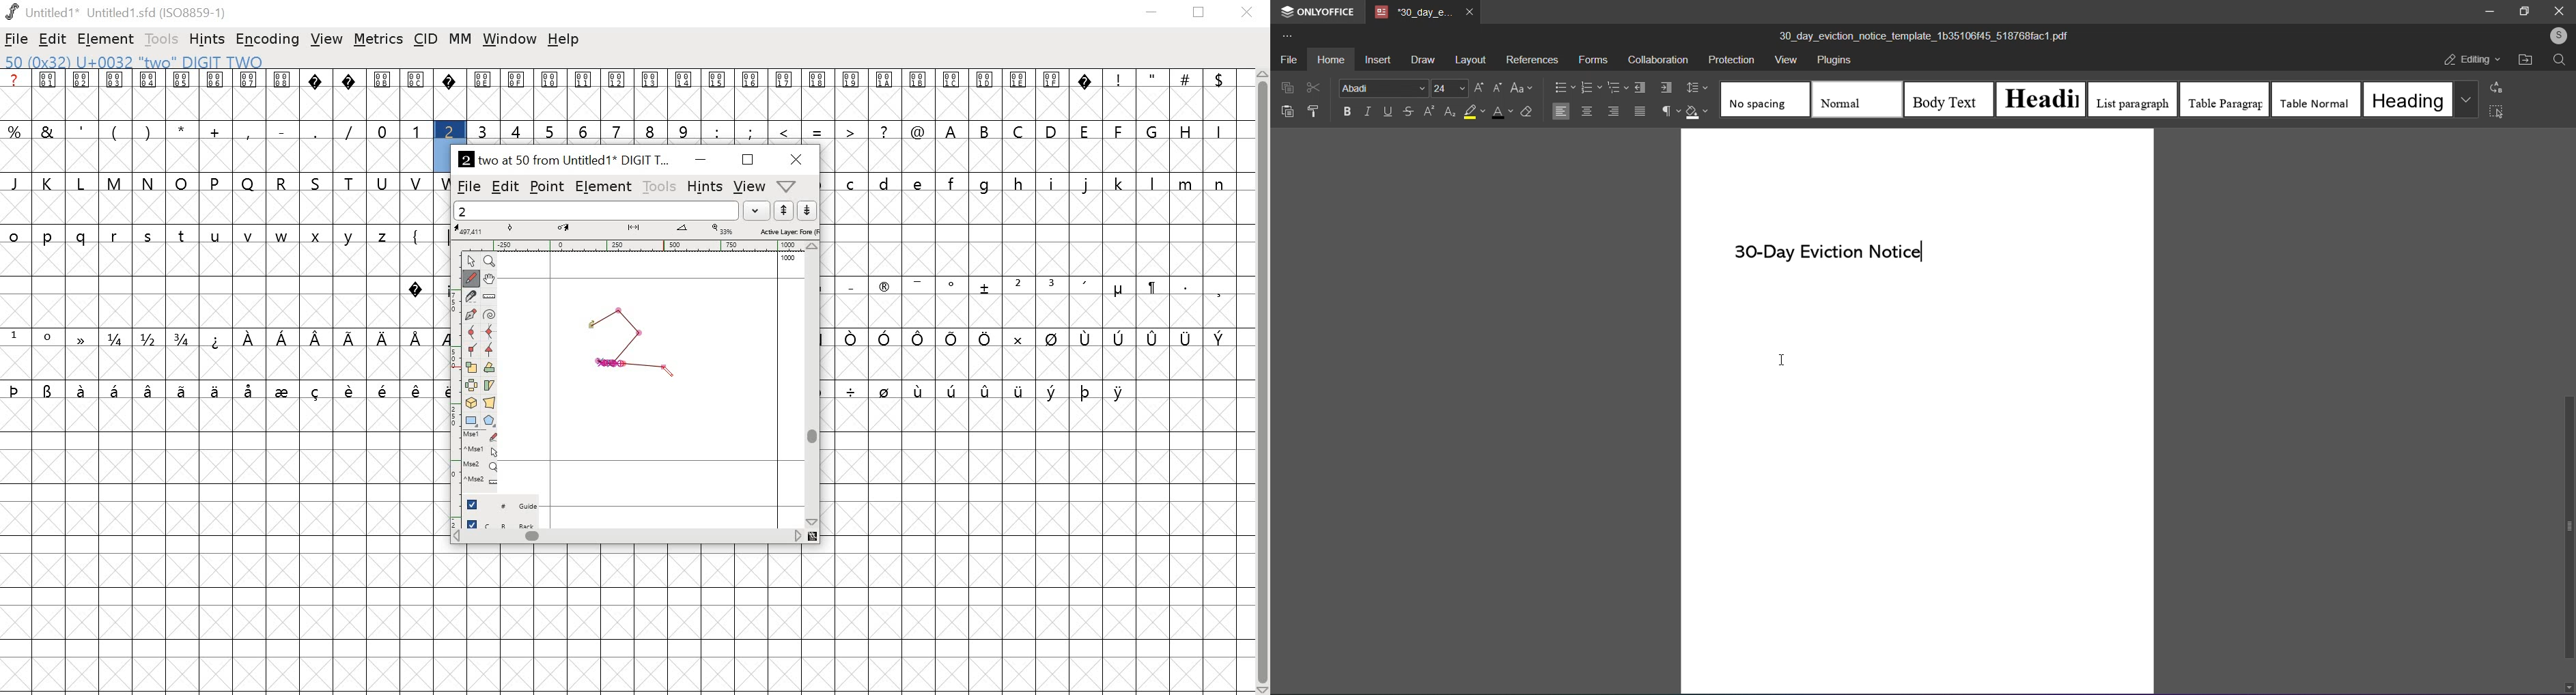 The height and width of the screenshot is (700, 2576). What do you see at coordinates (1562, 112) in the screenshot?
I see `left align` at bounding box center [1562, 112].